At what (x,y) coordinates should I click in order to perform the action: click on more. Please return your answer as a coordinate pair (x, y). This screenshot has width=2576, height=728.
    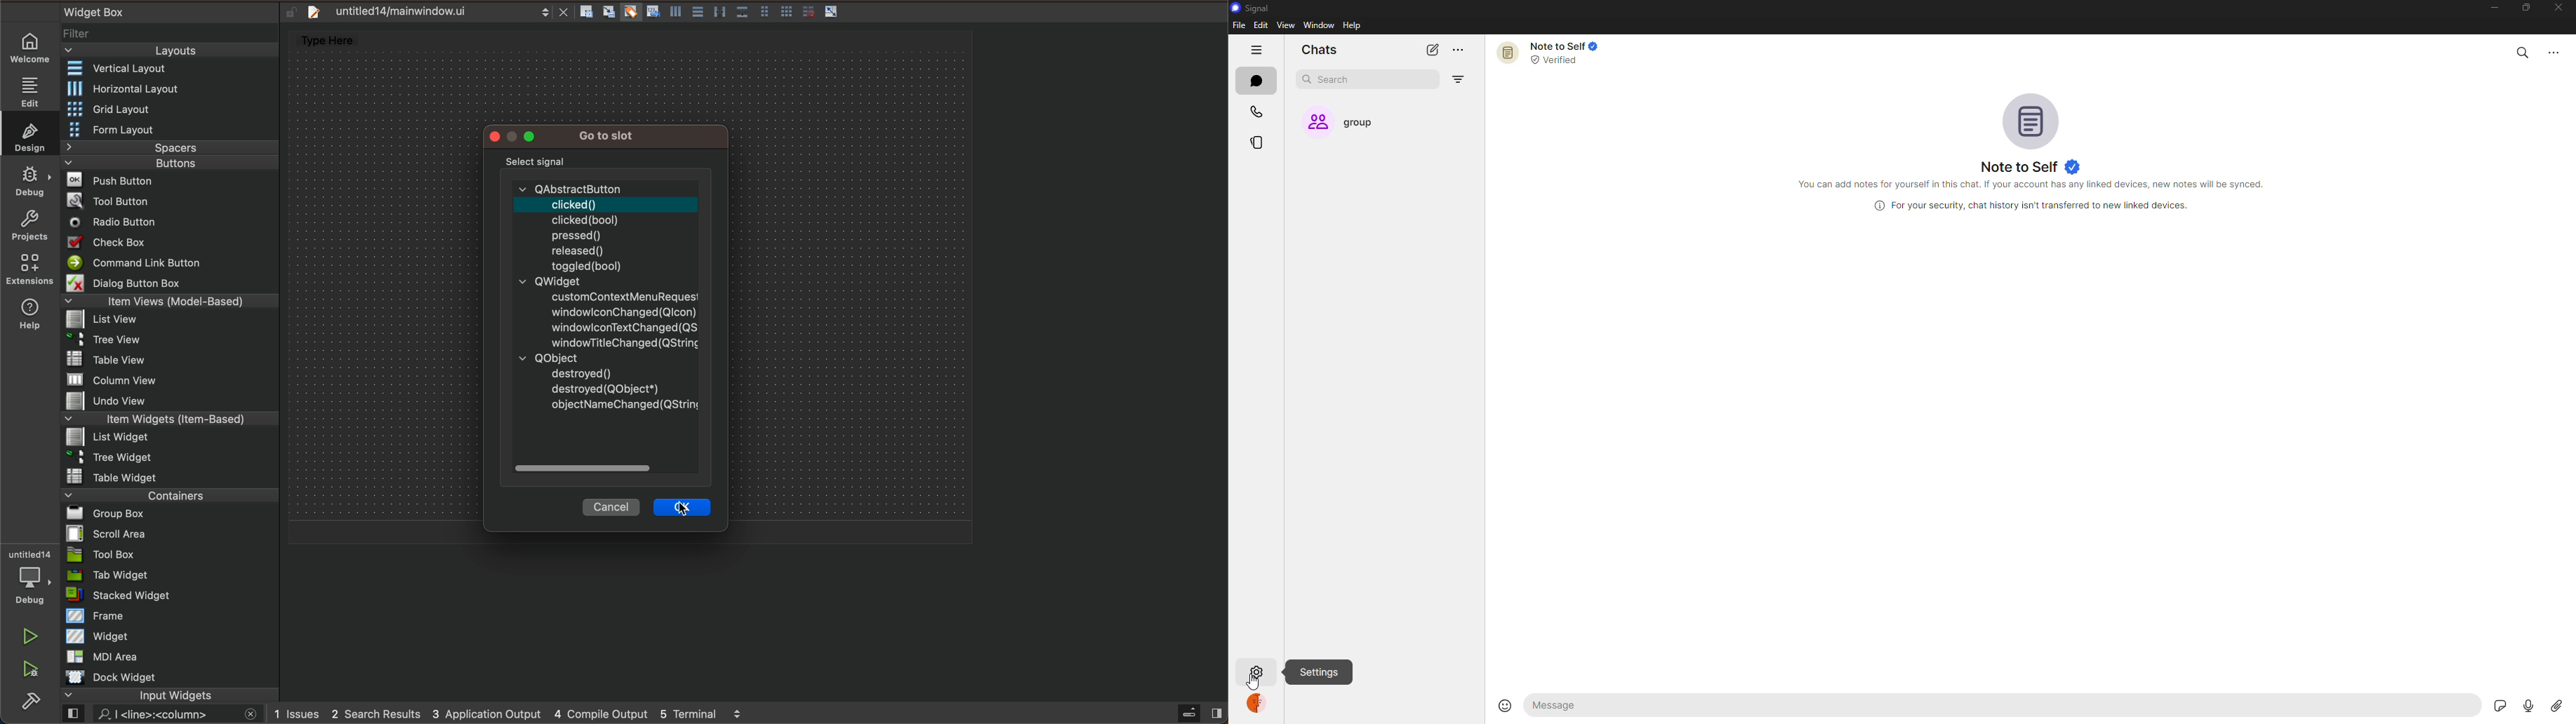
    Looking at the image, I should click on (2560, 50).